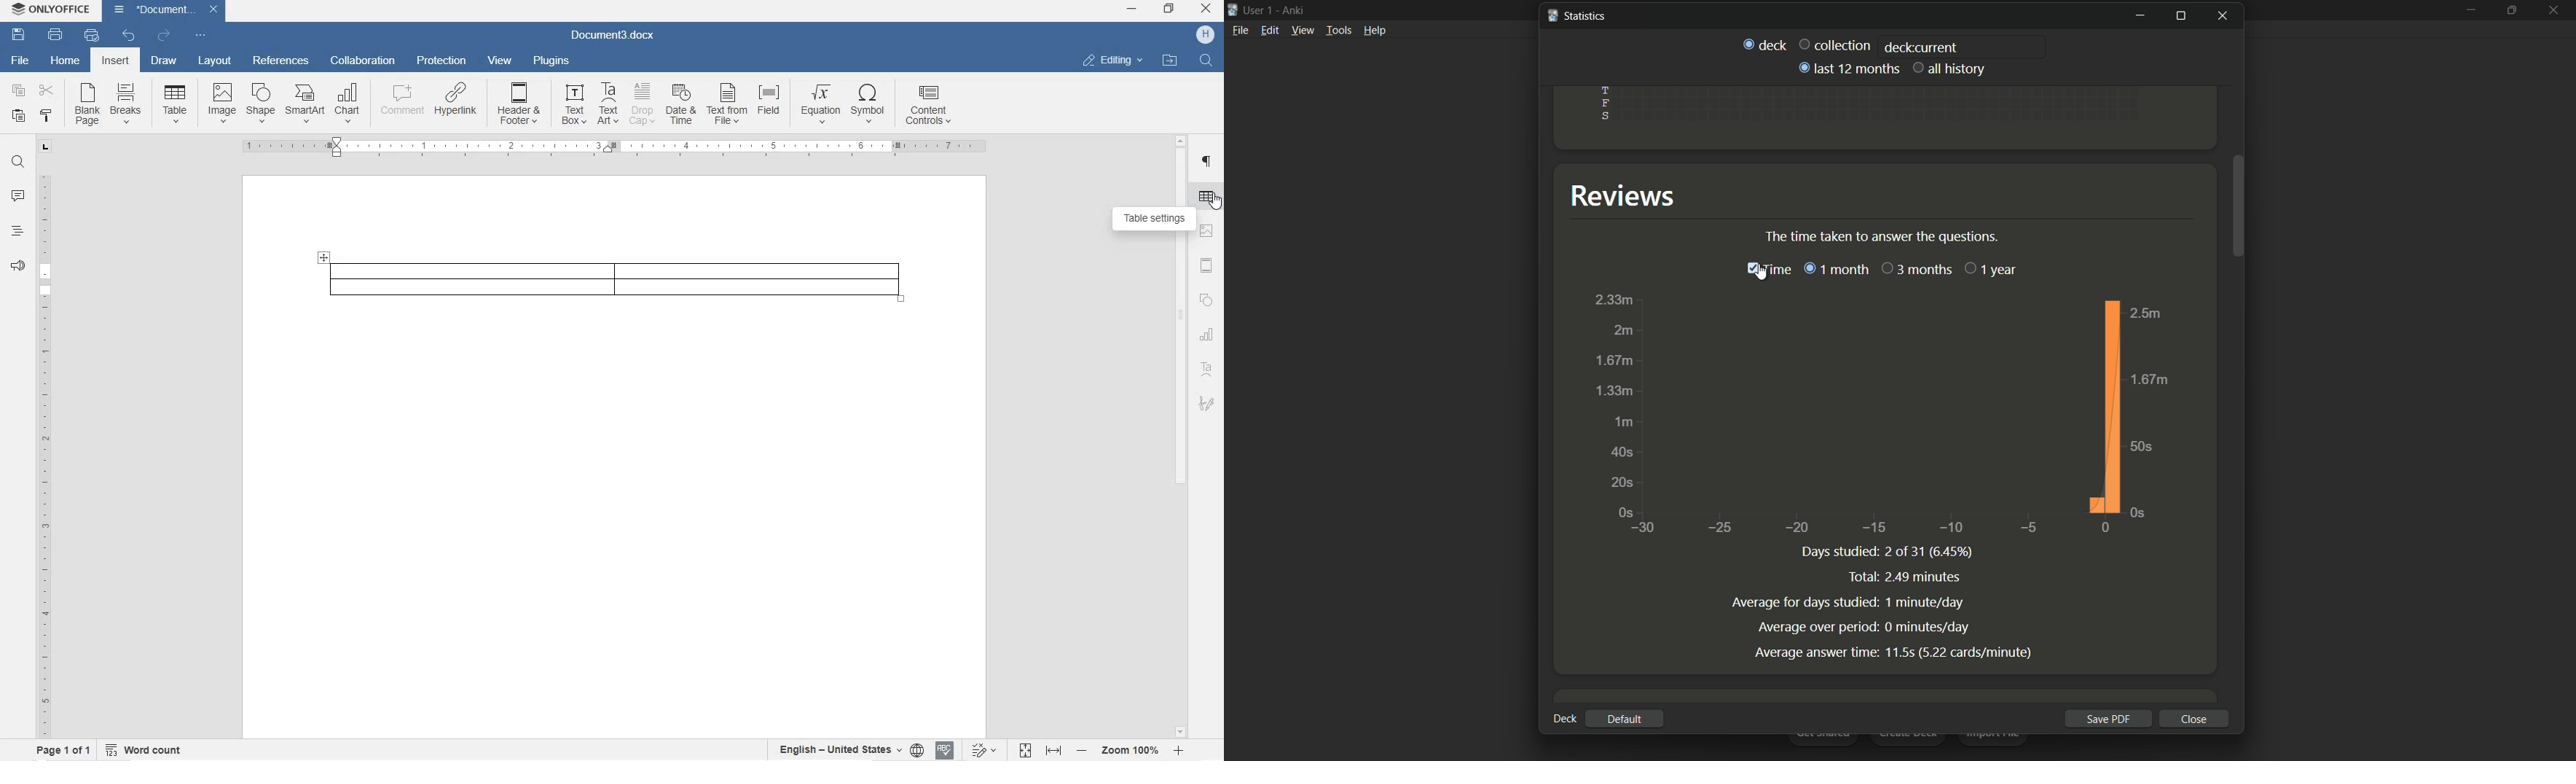  Describe the element at coordinates (500, 61) in the screenshot. I see `VIEW` at that location.